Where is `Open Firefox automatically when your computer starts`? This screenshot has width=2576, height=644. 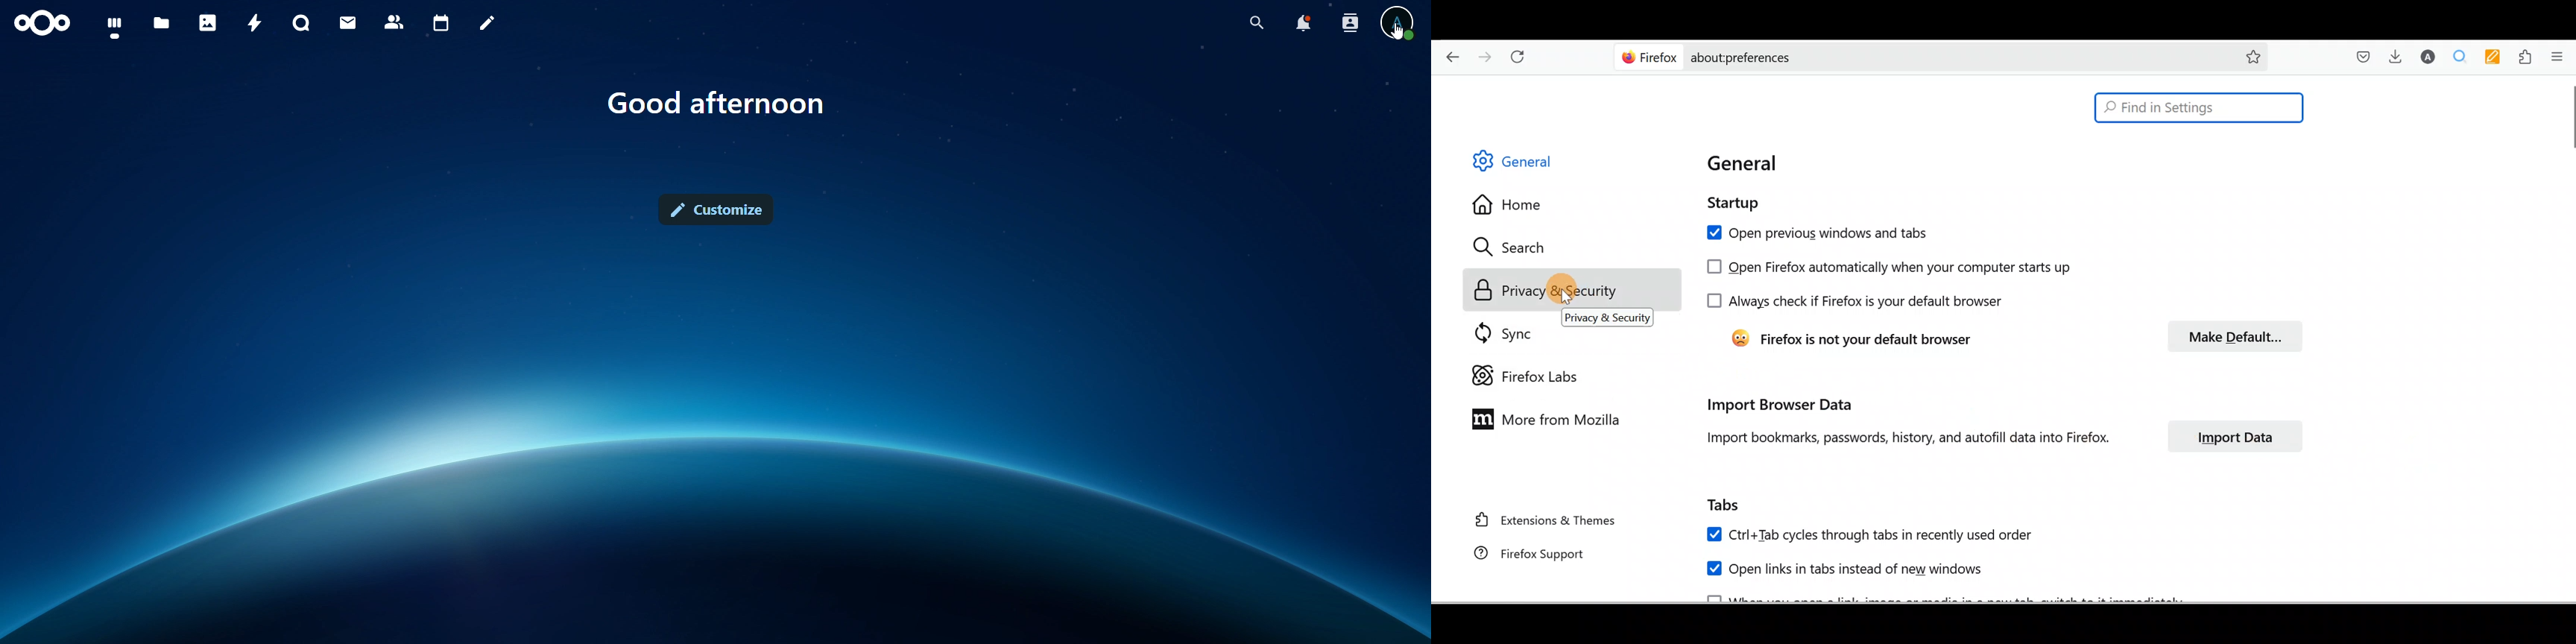
Open Firefox automatically when your computer starts is located at coordinates (1915, 267).